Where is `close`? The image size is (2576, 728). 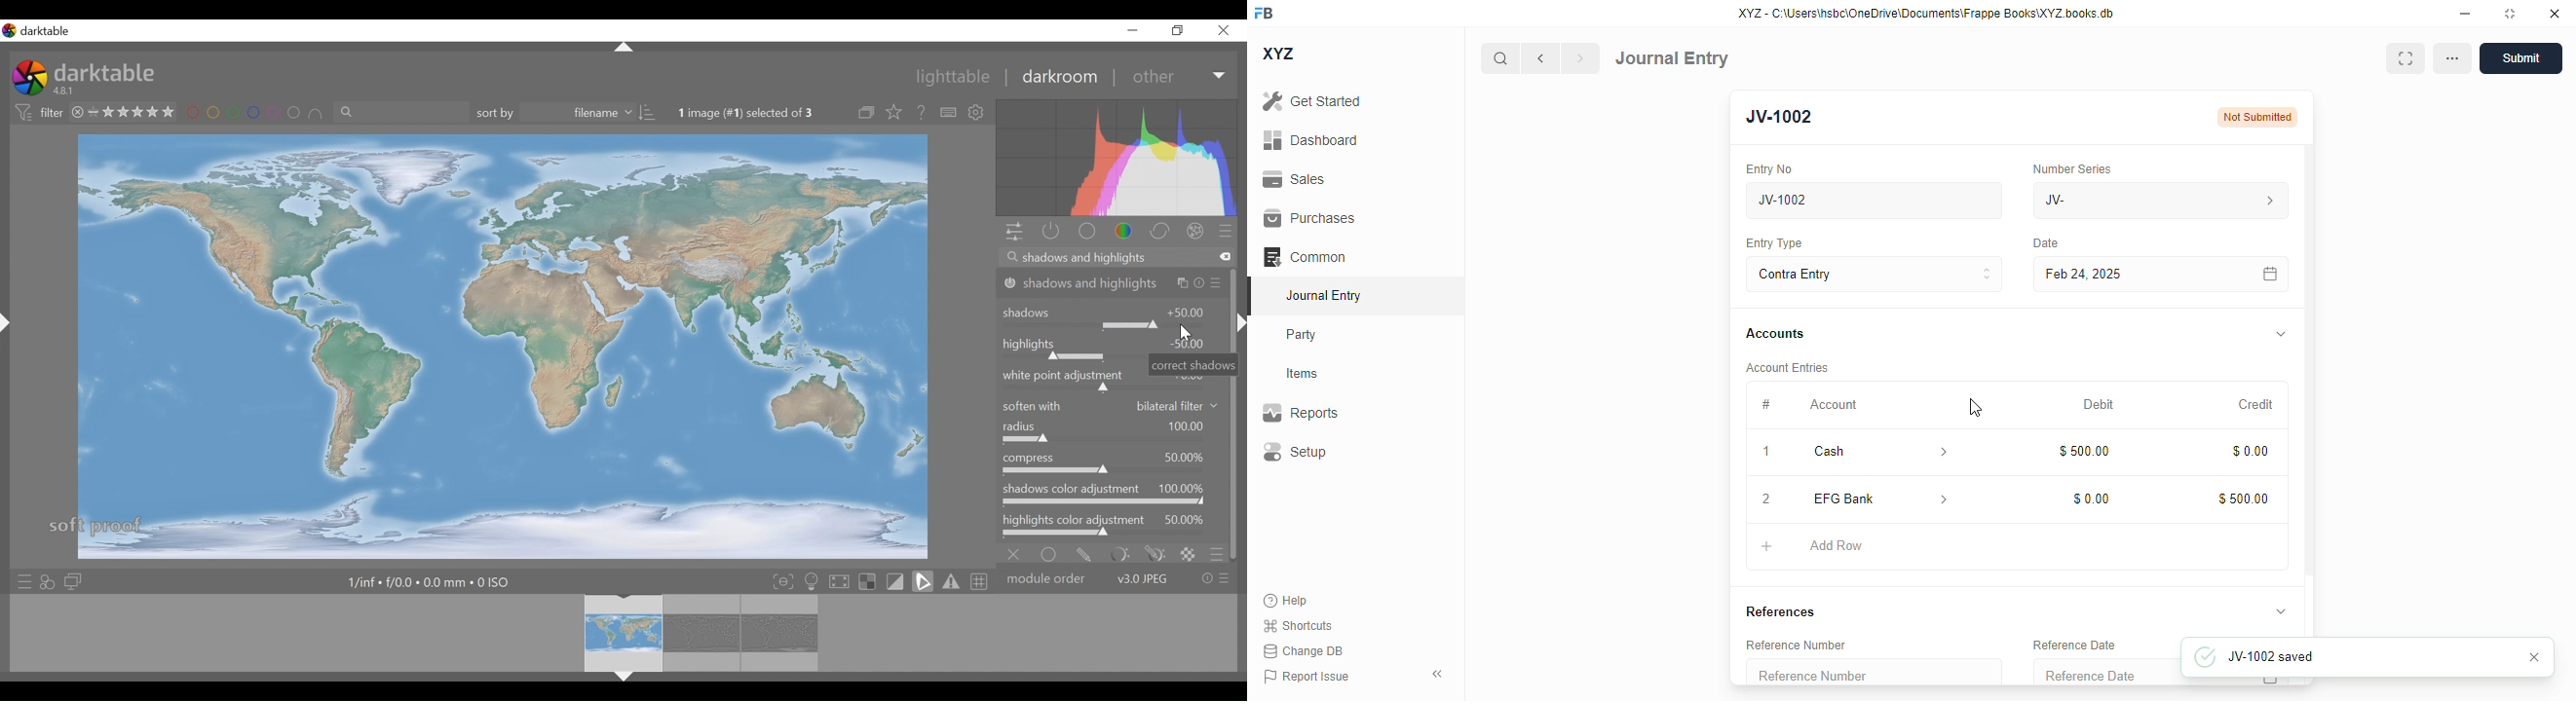
close is located at coordinates (2555, 14).